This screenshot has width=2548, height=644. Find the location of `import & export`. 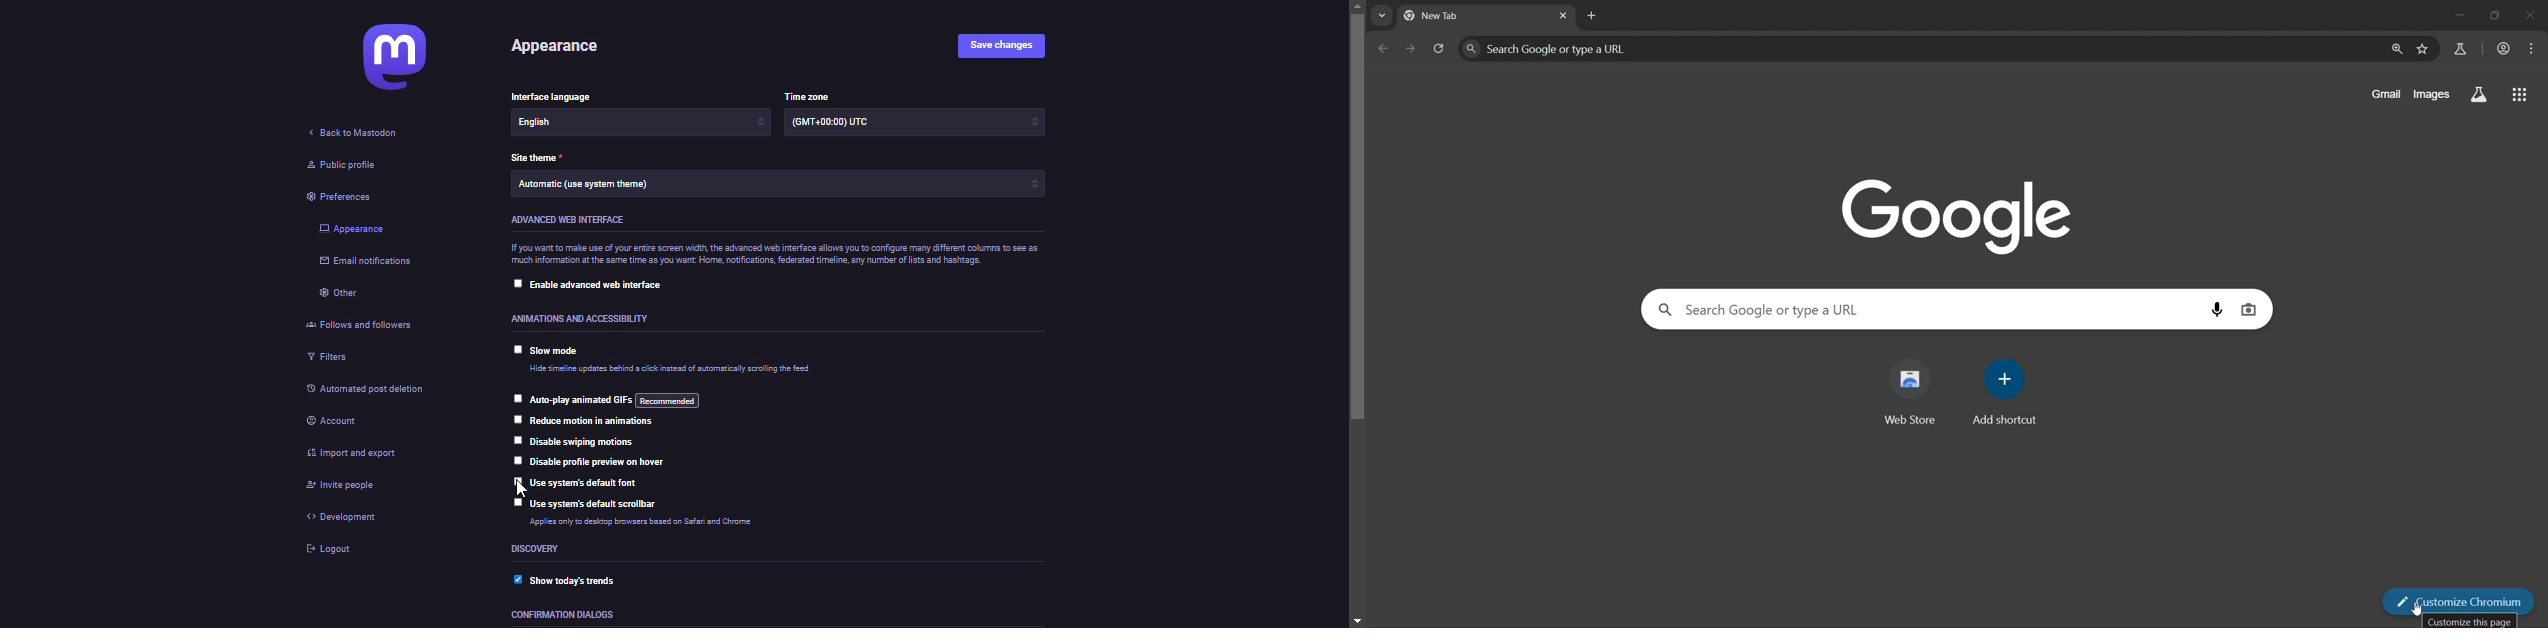

import & export is located at coordinates (352, 454).